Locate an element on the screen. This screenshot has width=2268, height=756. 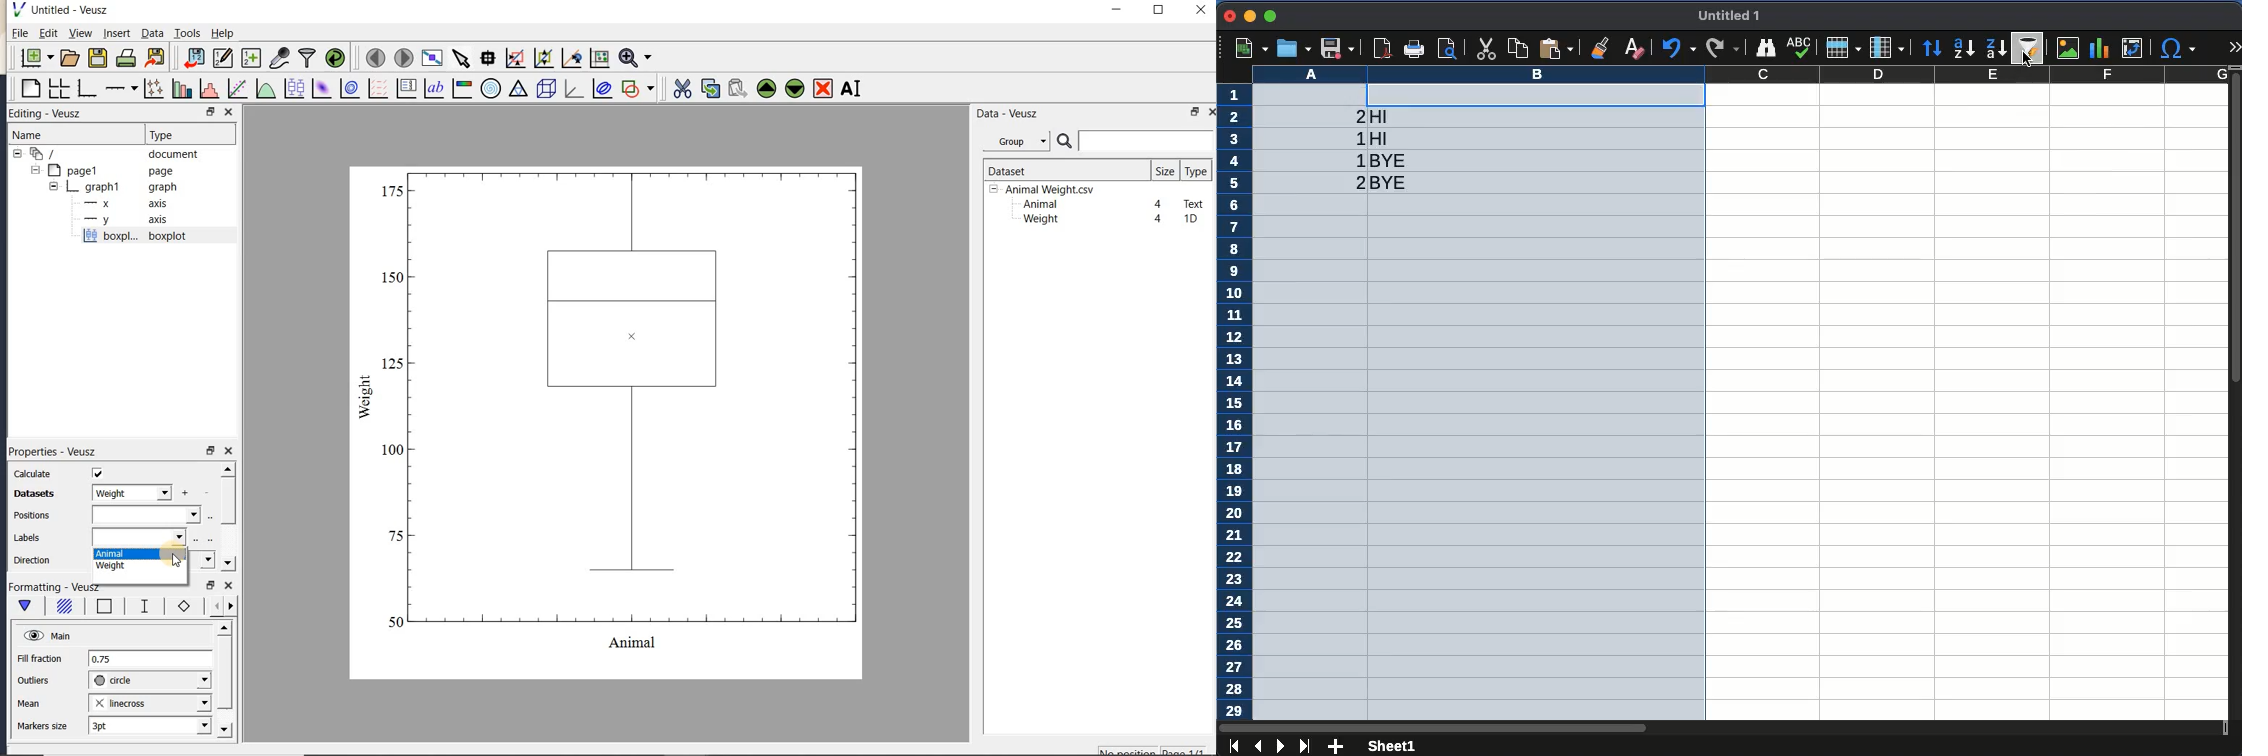
save the document is located at coordinates (97, 59).